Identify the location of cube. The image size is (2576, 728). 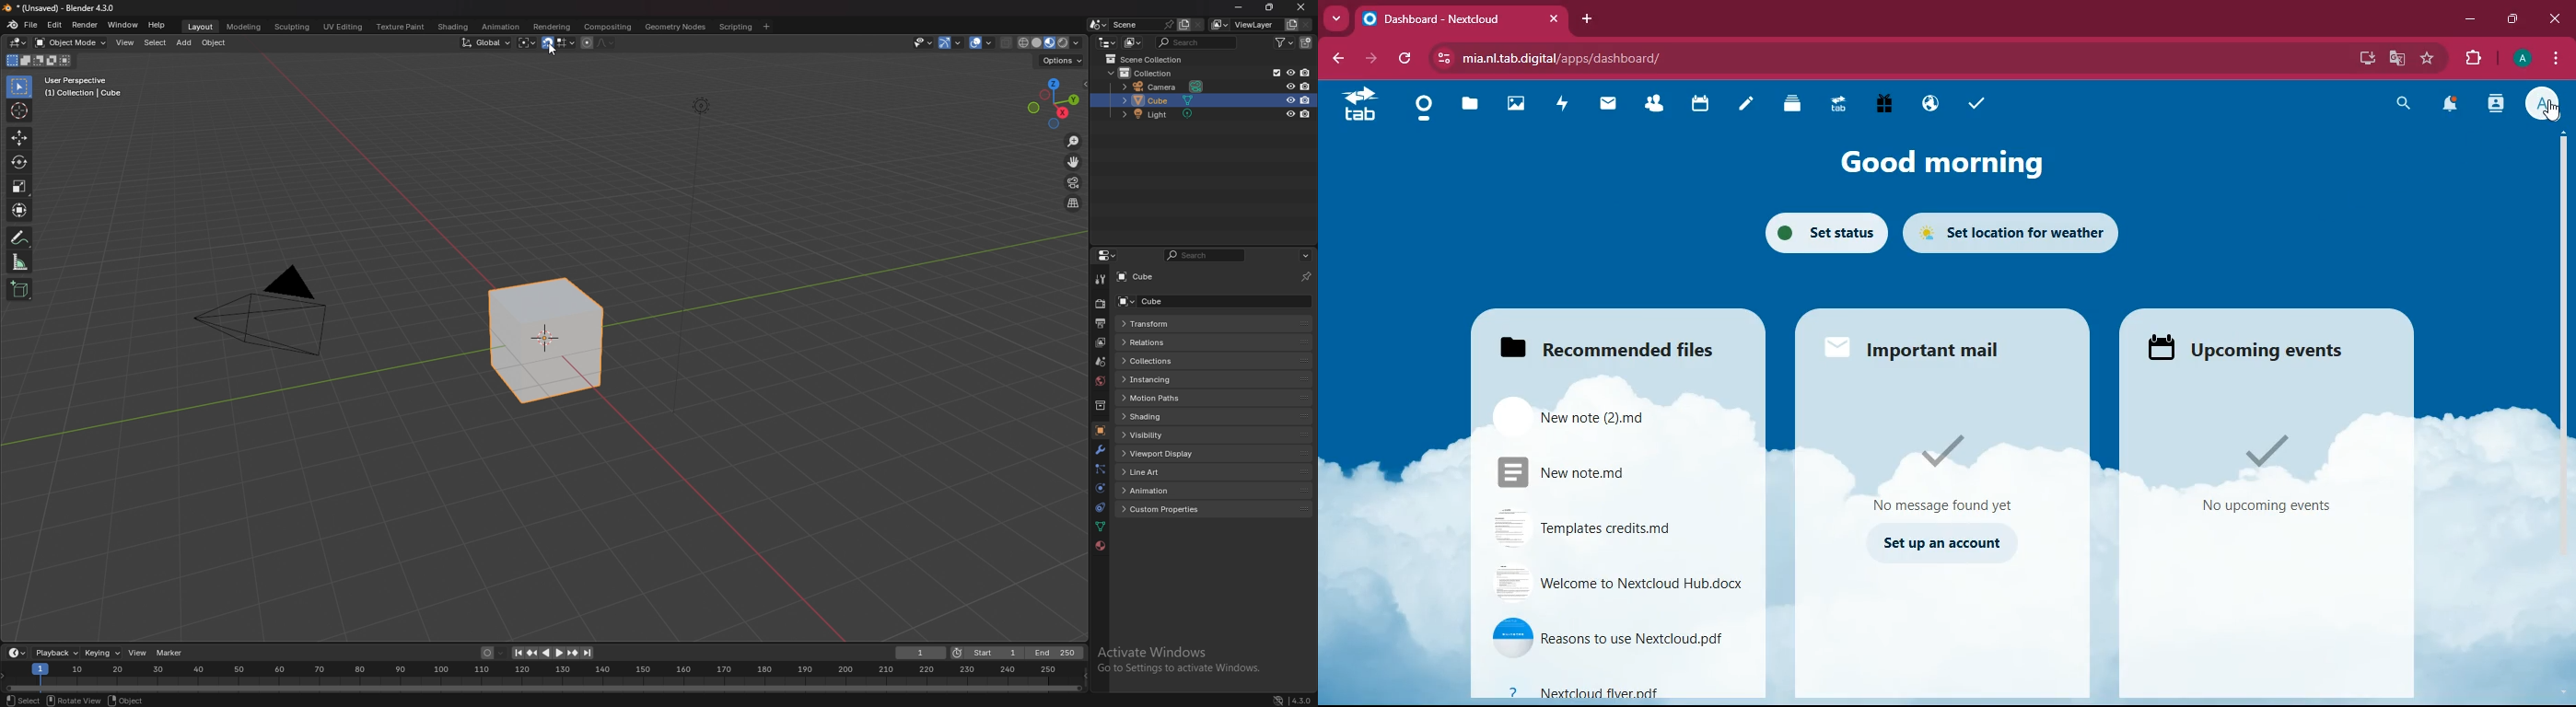
(1168, 301).